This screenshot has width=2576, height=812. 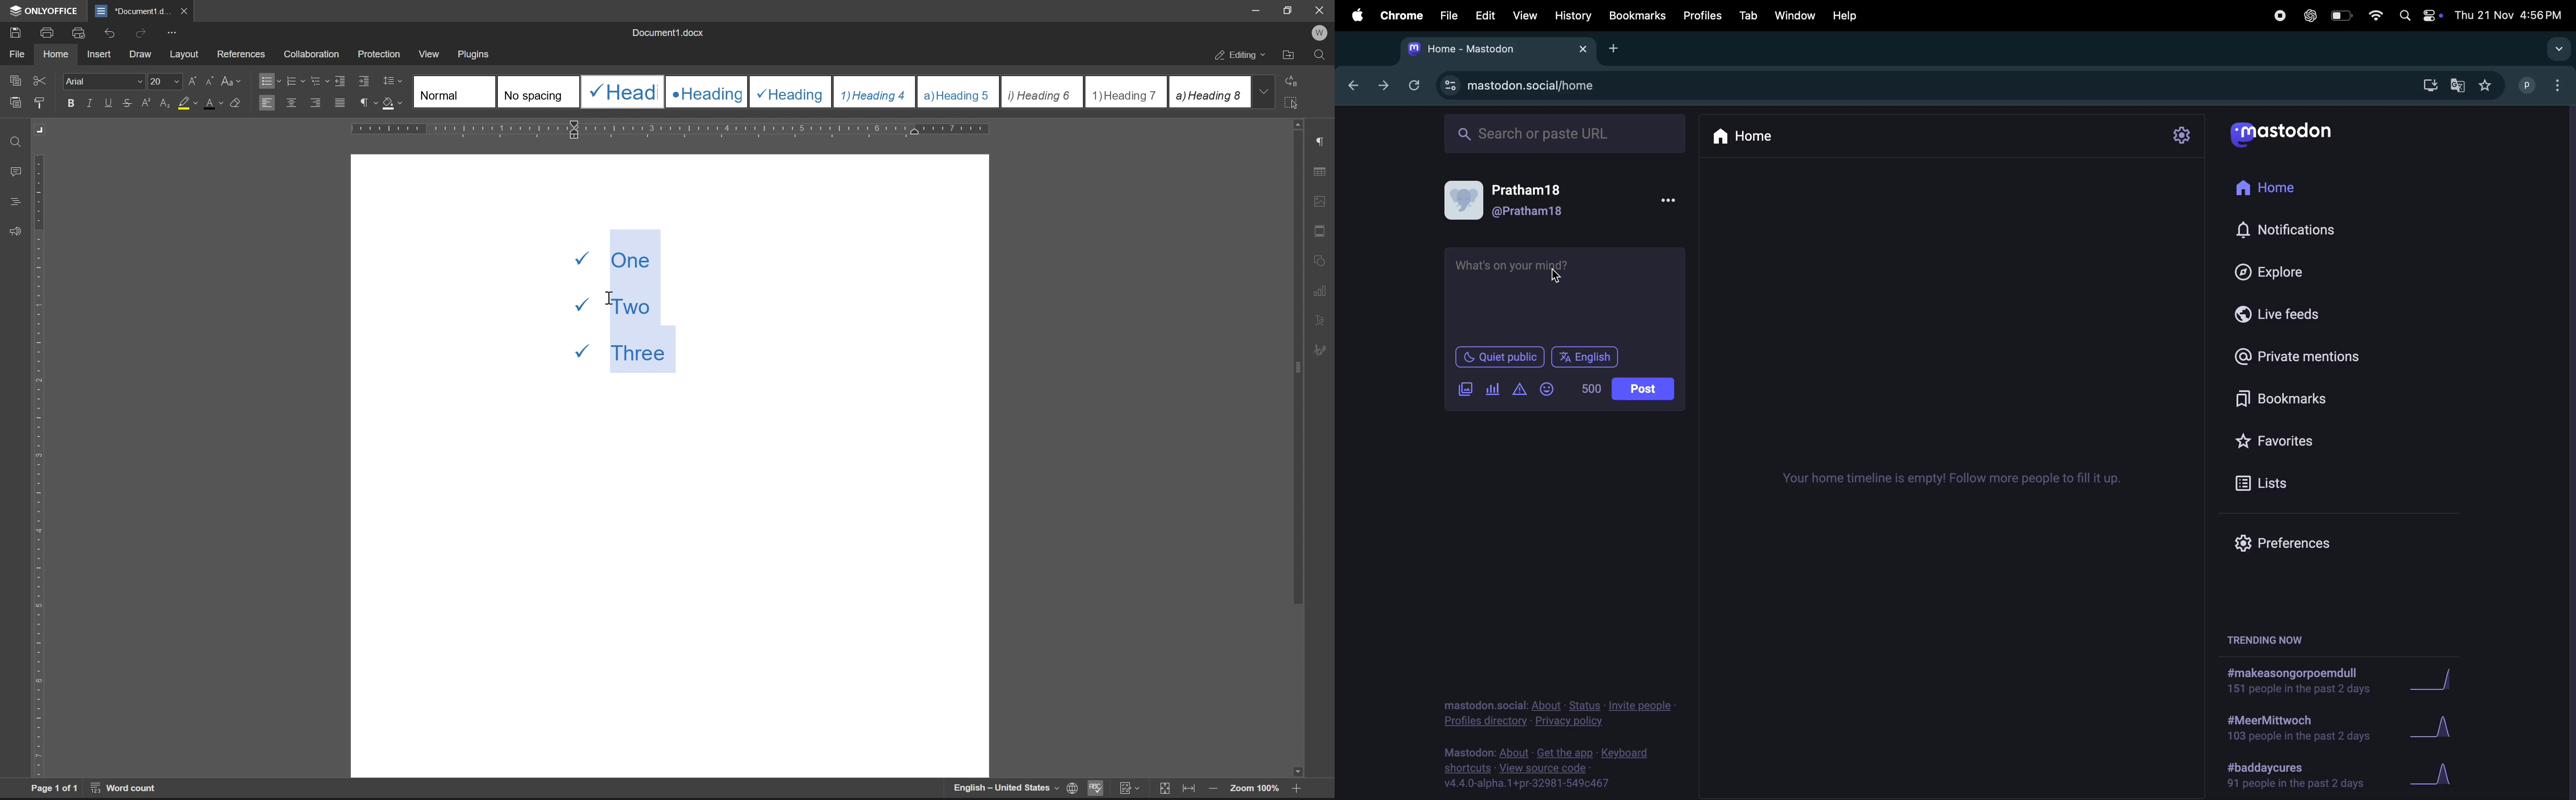 What do you see at coordinates (791, 92) in the screenshot?
I see `Heading 3` at bounding box center [791, 92].